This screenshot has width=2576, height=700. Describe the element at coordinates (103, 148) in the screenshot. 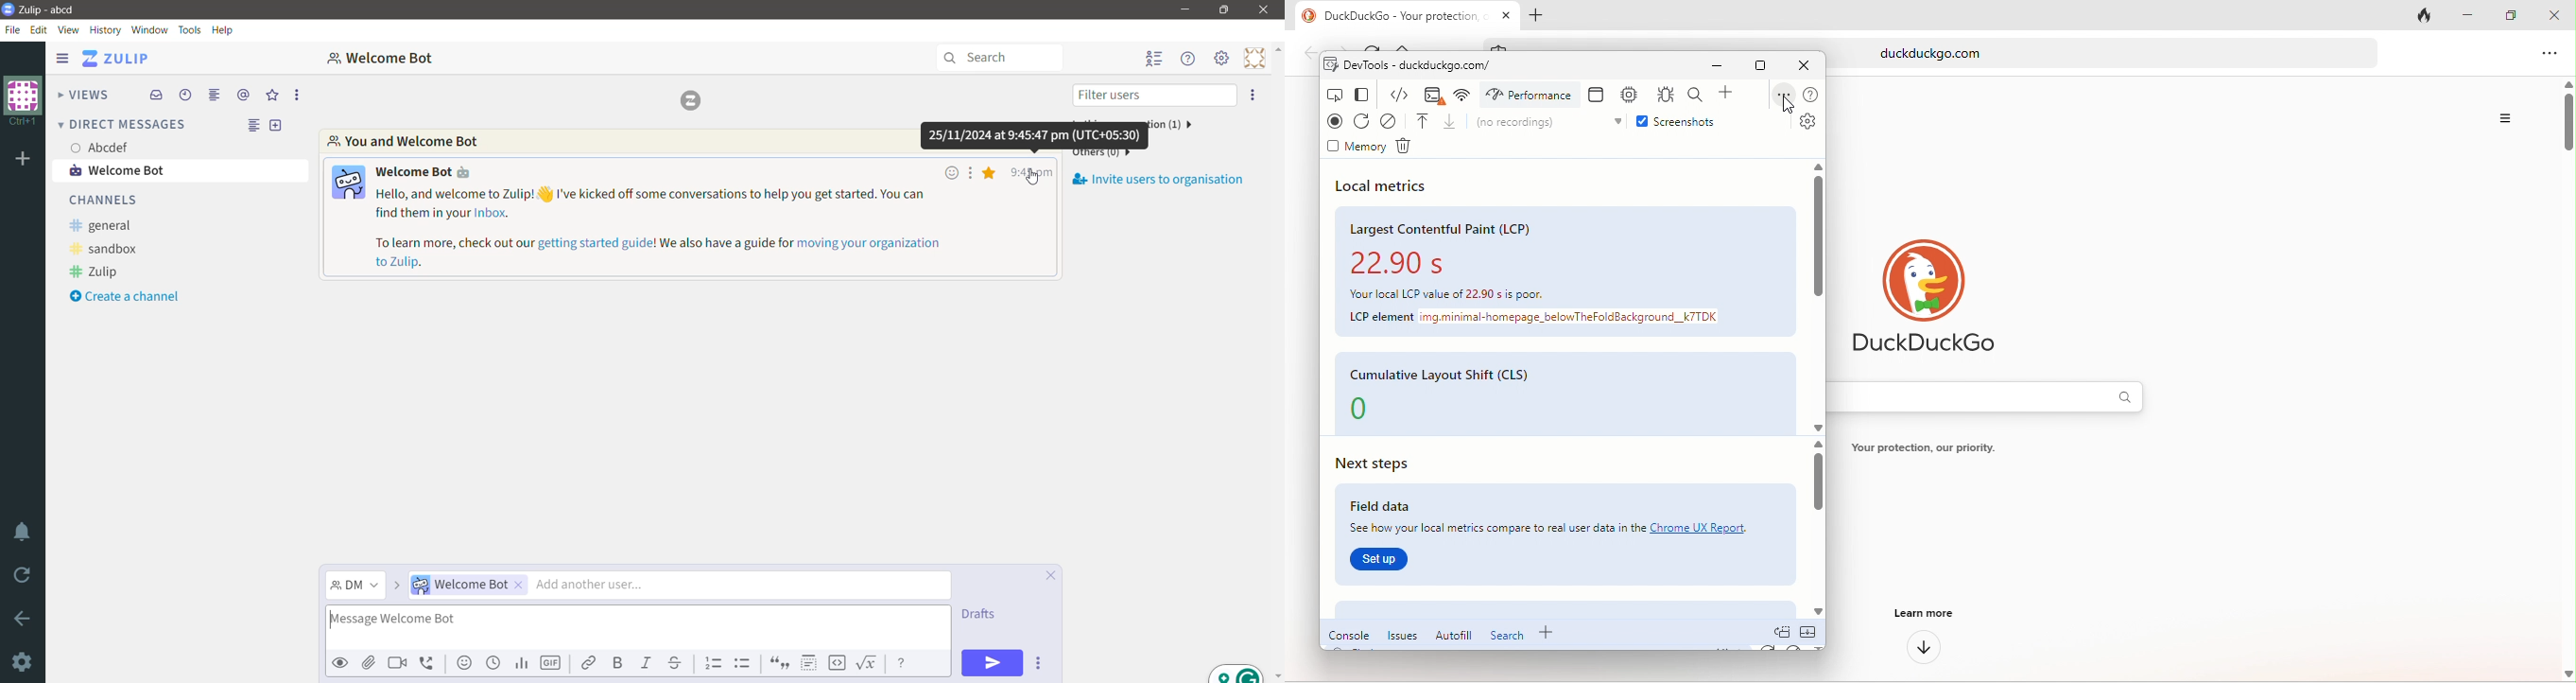

I see `Logged In User` at that location.